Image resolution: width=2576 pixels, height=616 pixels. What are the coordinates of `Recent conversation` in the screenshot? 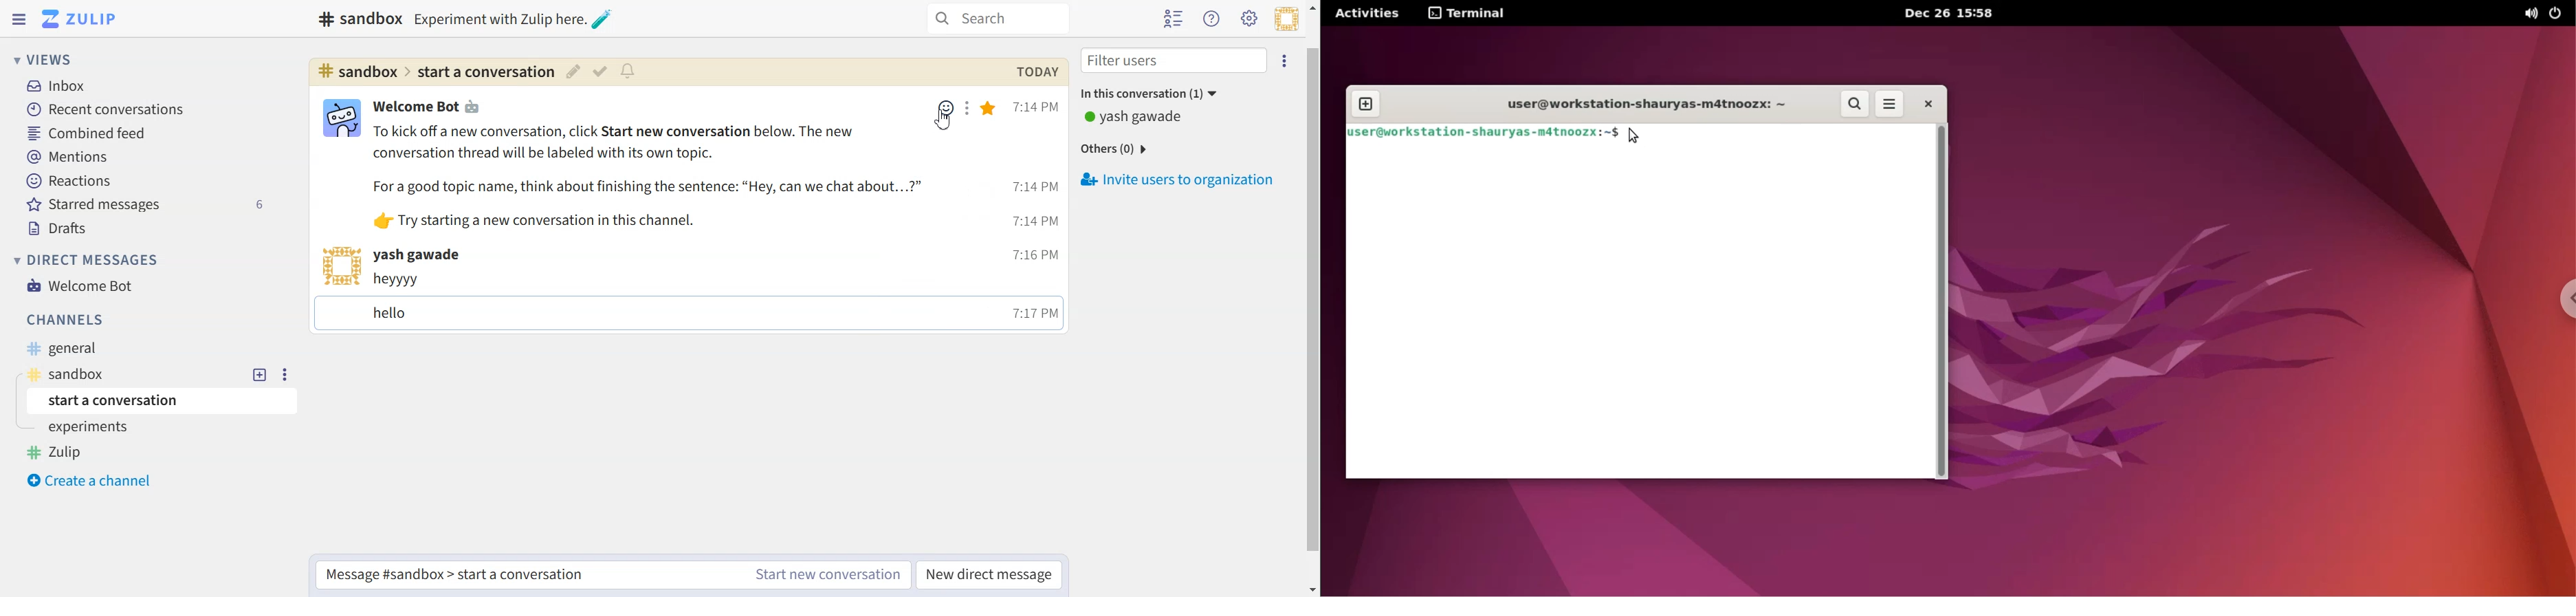 It's located at (104, 109).